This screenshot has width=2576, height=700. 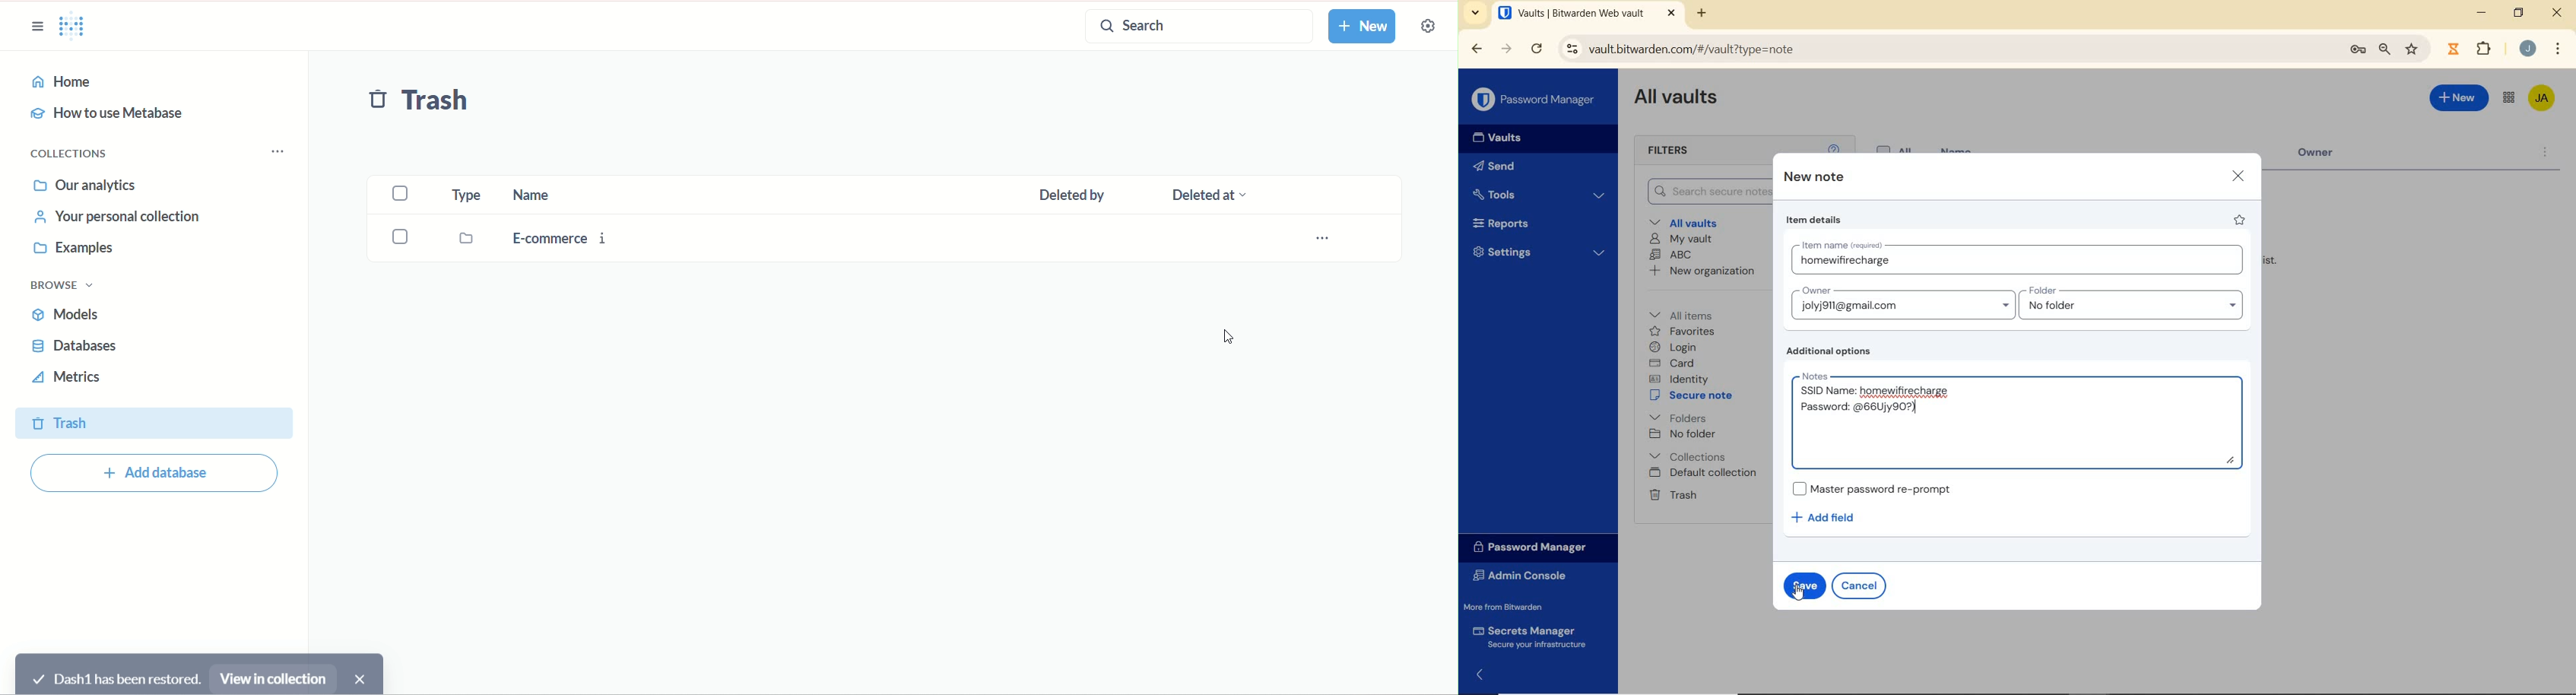 What do you see at coordinates (89, 184) in the screenshot?
I see `our annalytics` at bounding box center [89, 184].